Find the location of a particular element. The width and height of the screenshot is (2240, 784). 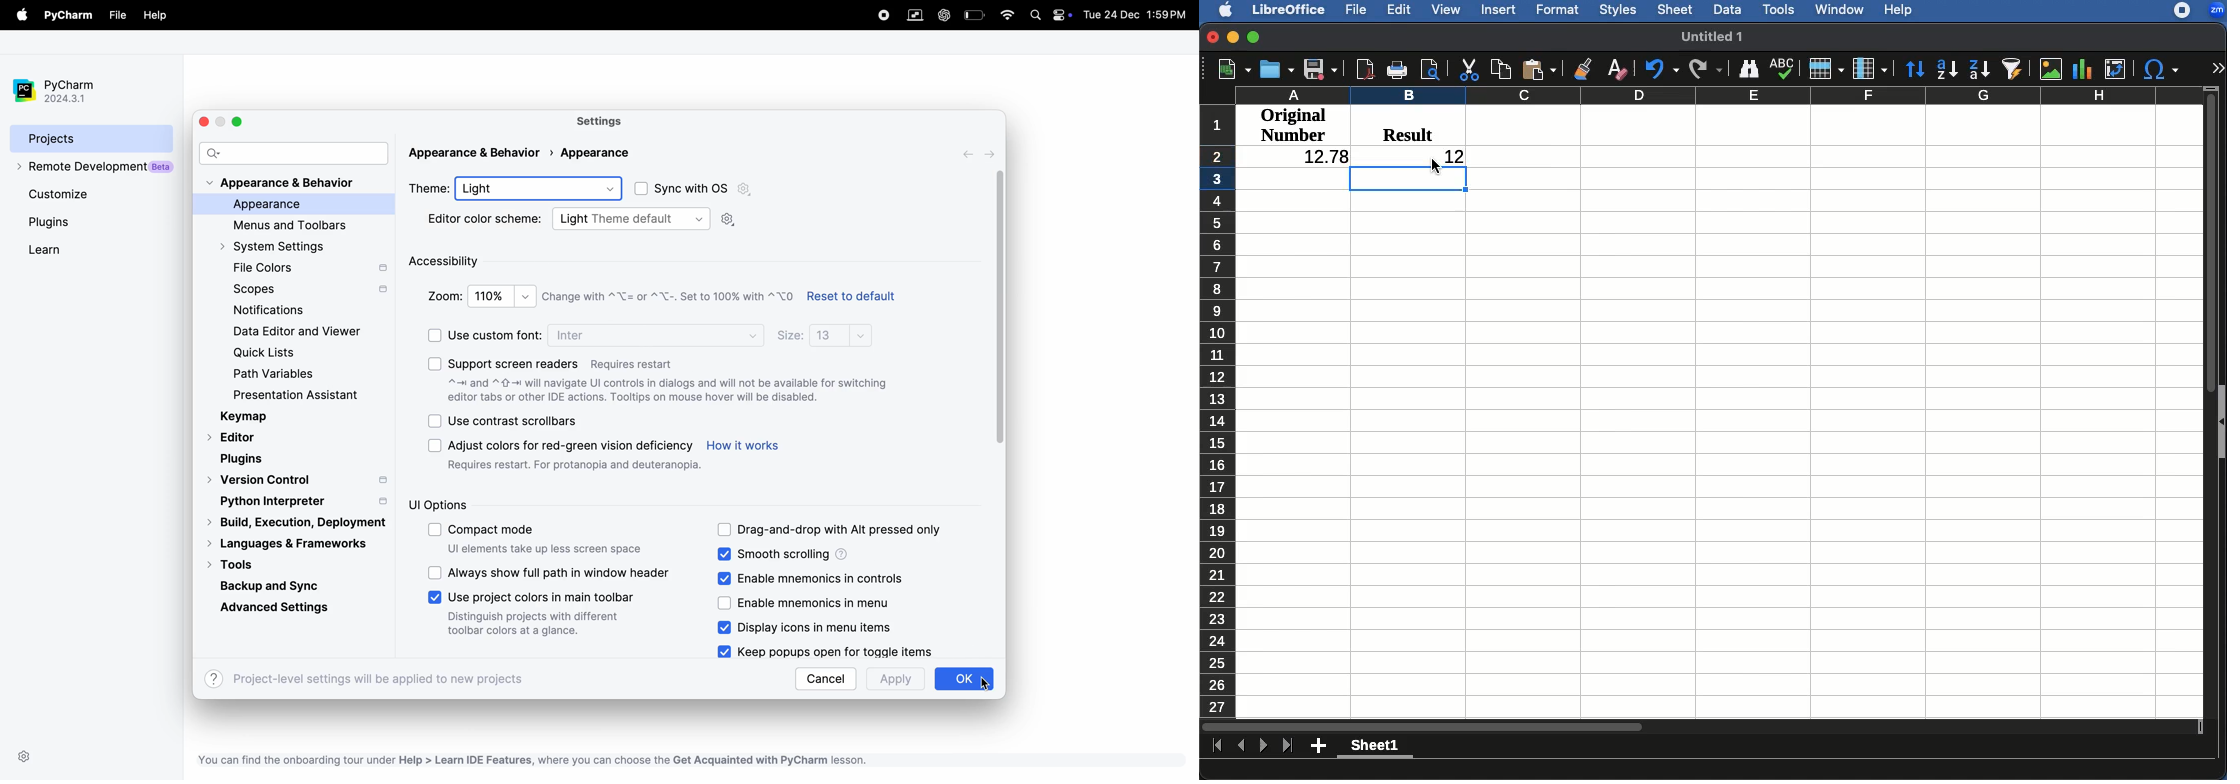

Next page is located at coordinates (1264, 746).